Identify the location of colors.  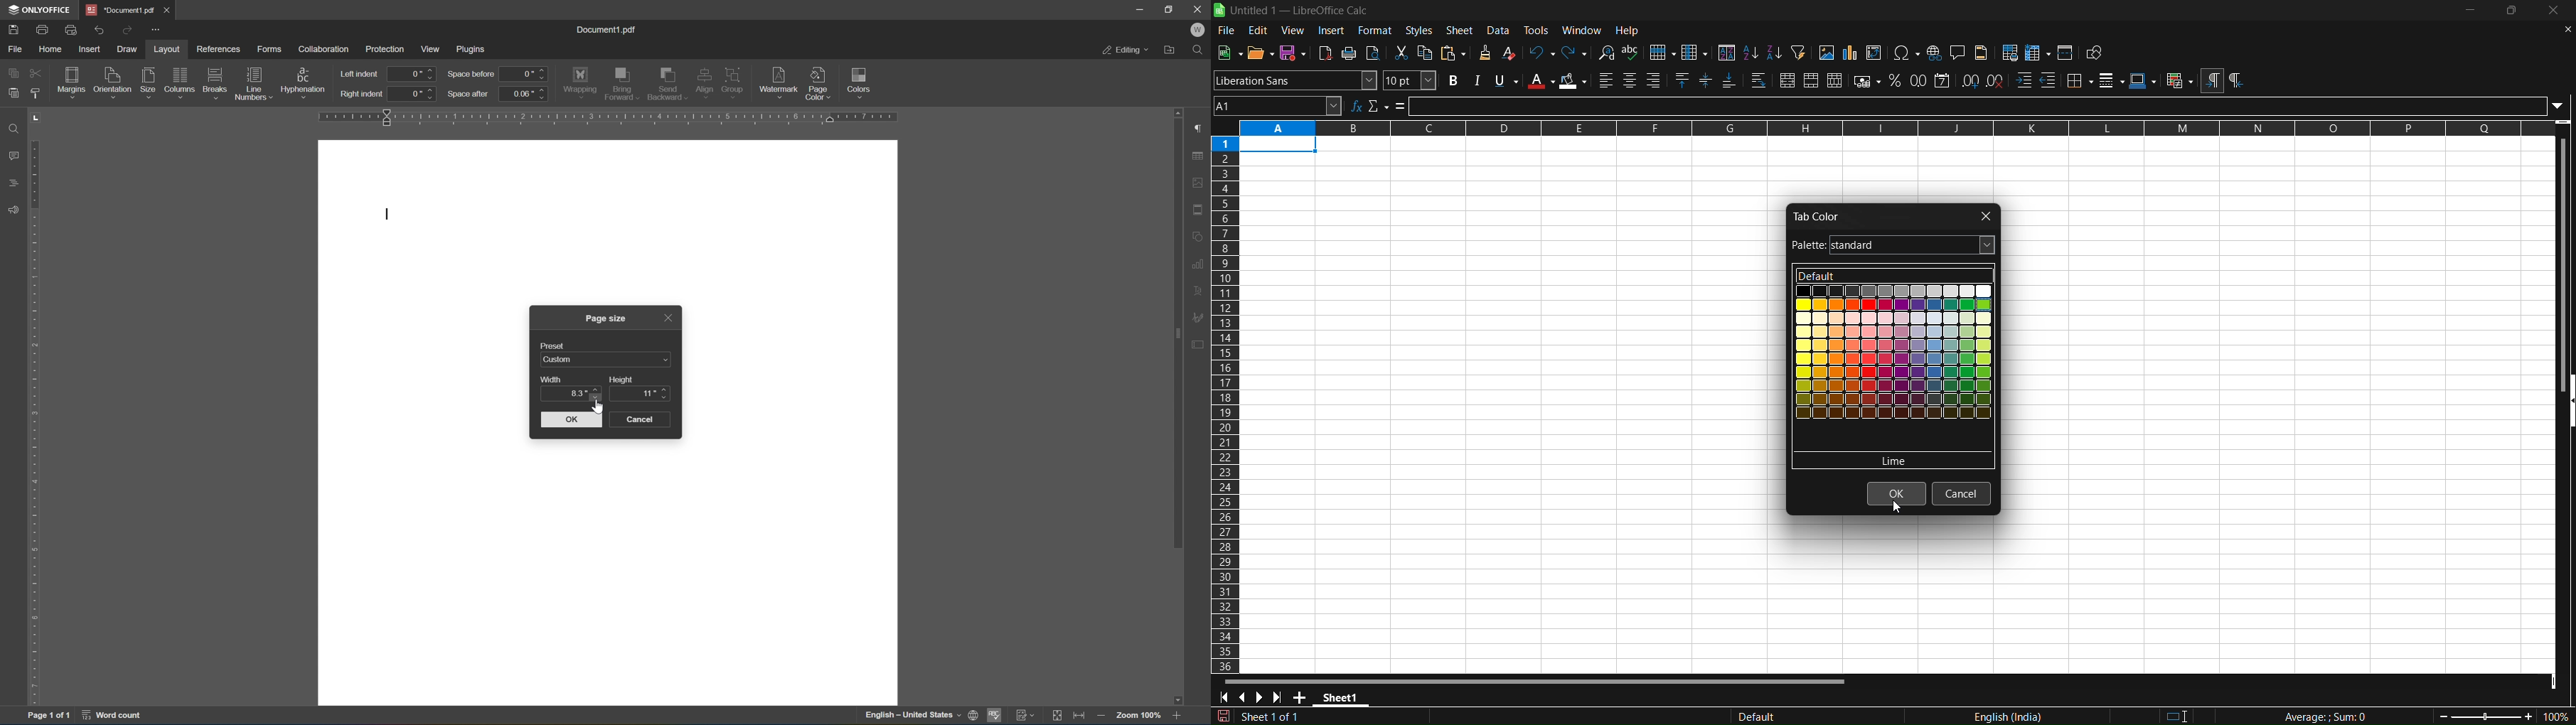
(862, 82).